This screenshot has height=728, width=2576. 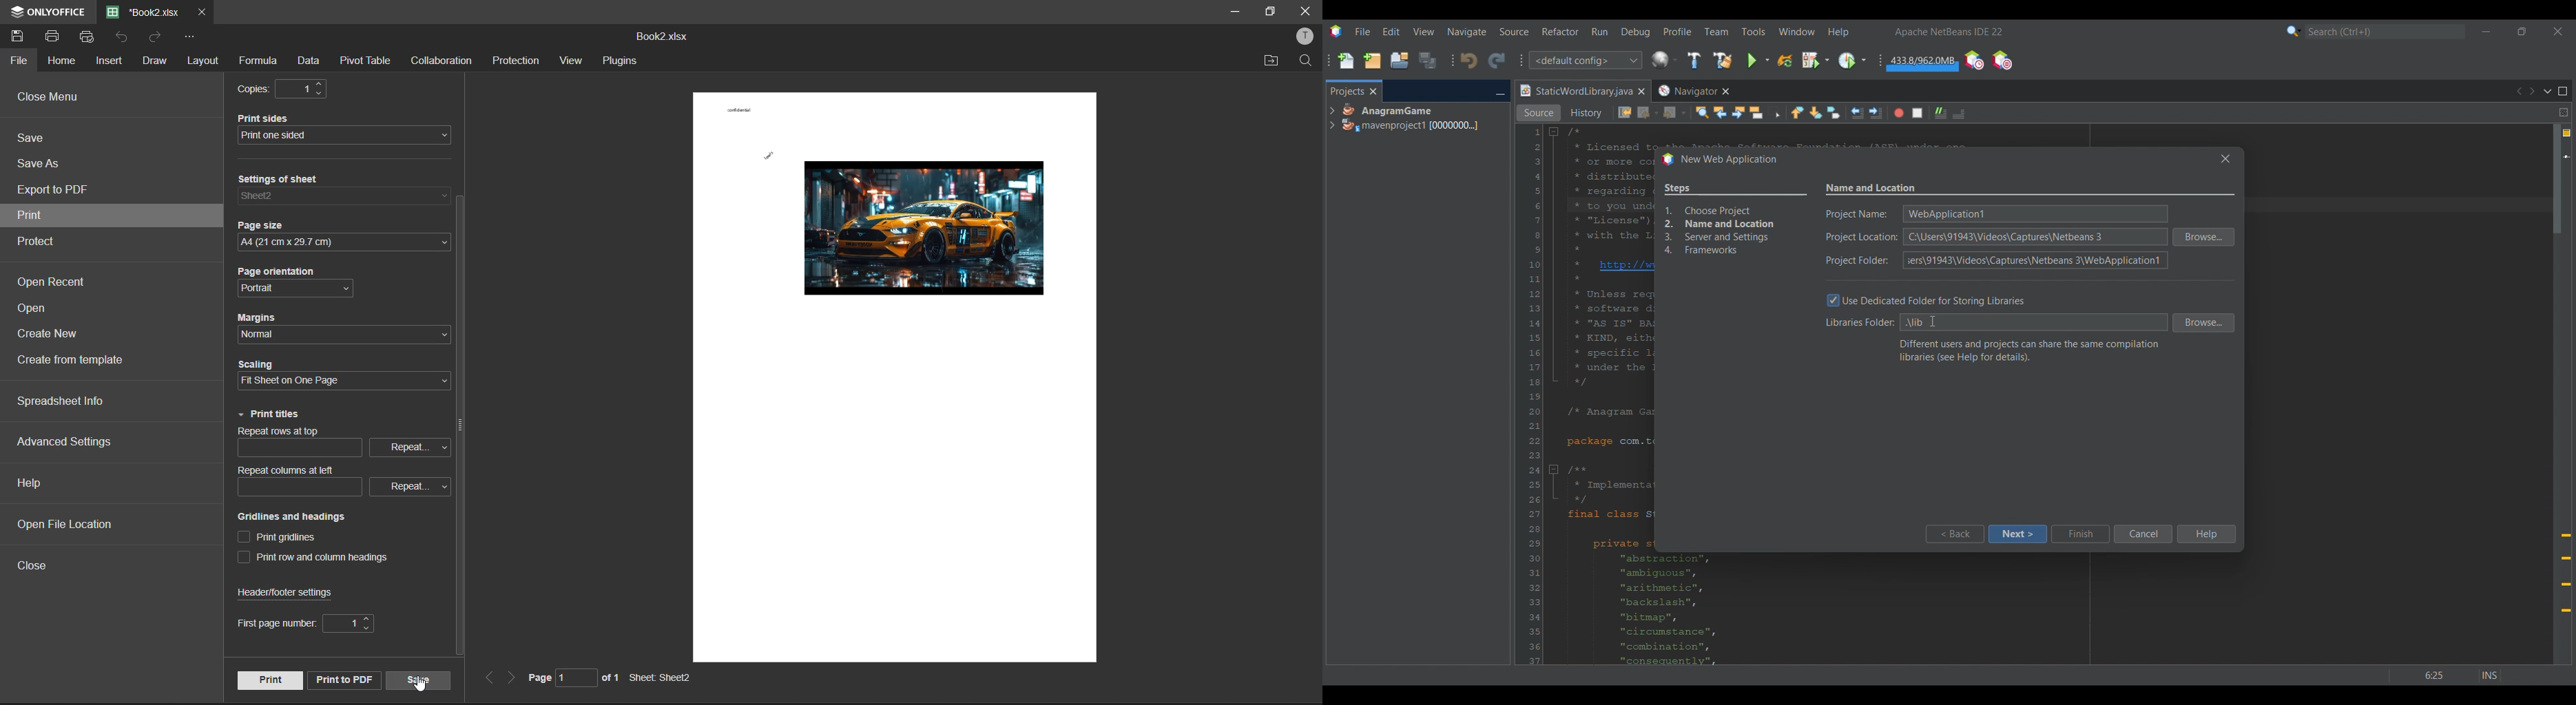 I want to click on Save all, so click(x=1428, y=60).